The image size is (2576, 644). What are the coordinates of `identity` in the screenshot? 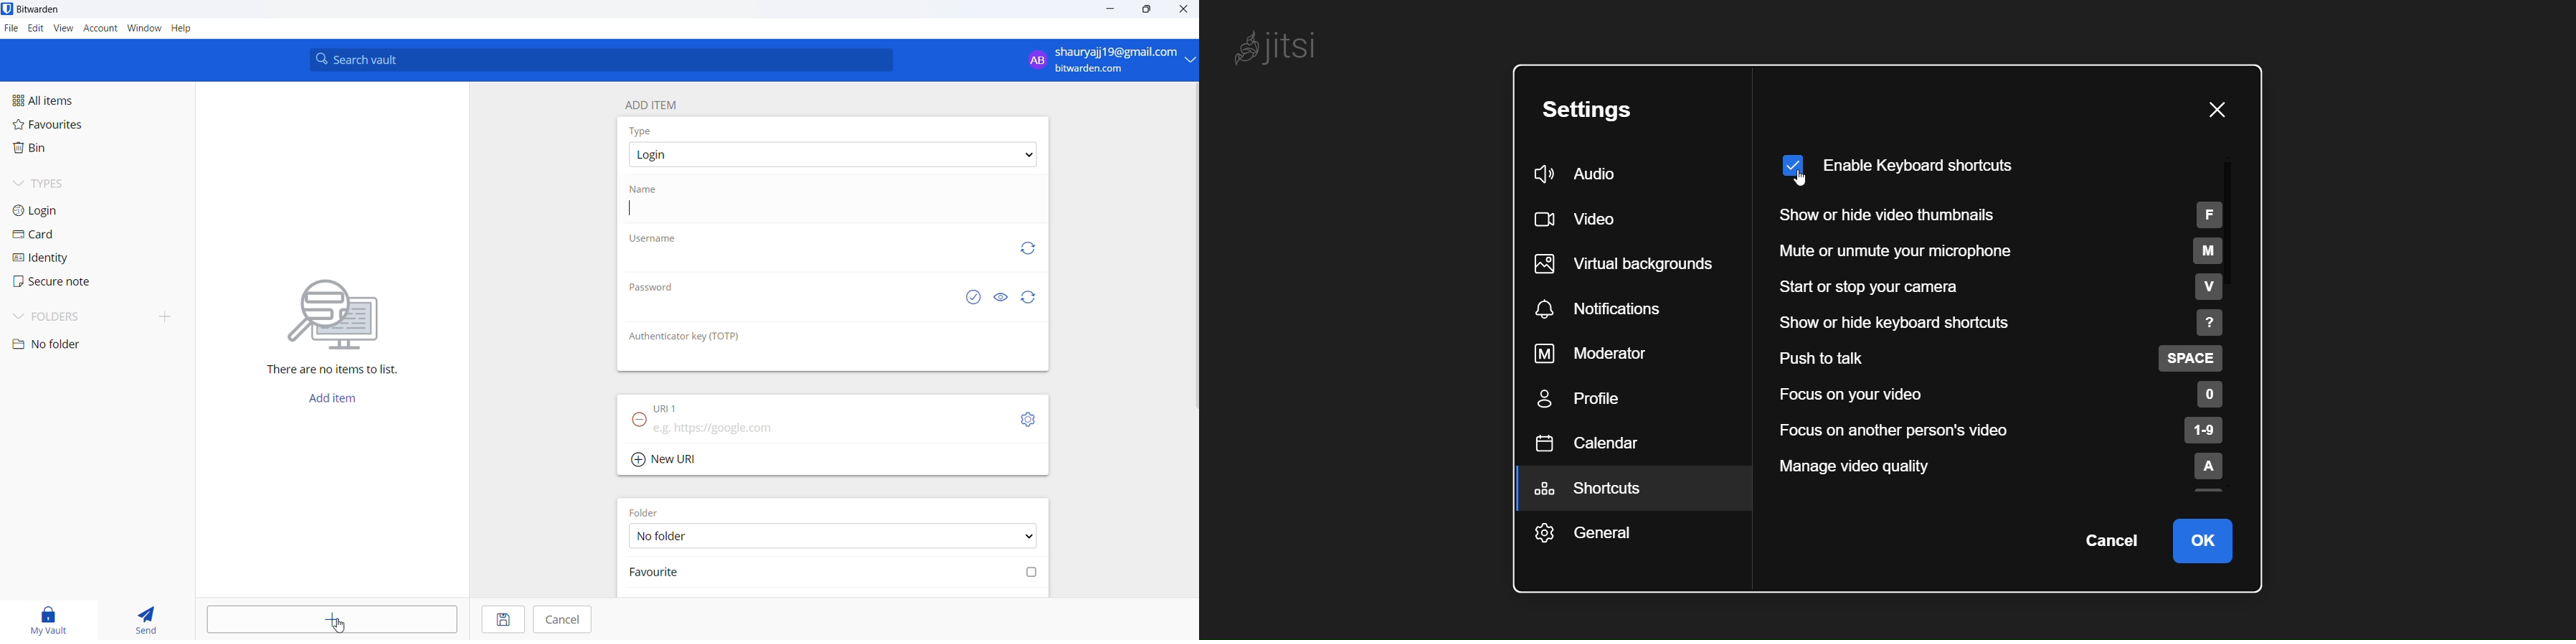 It's located at (48, 257).